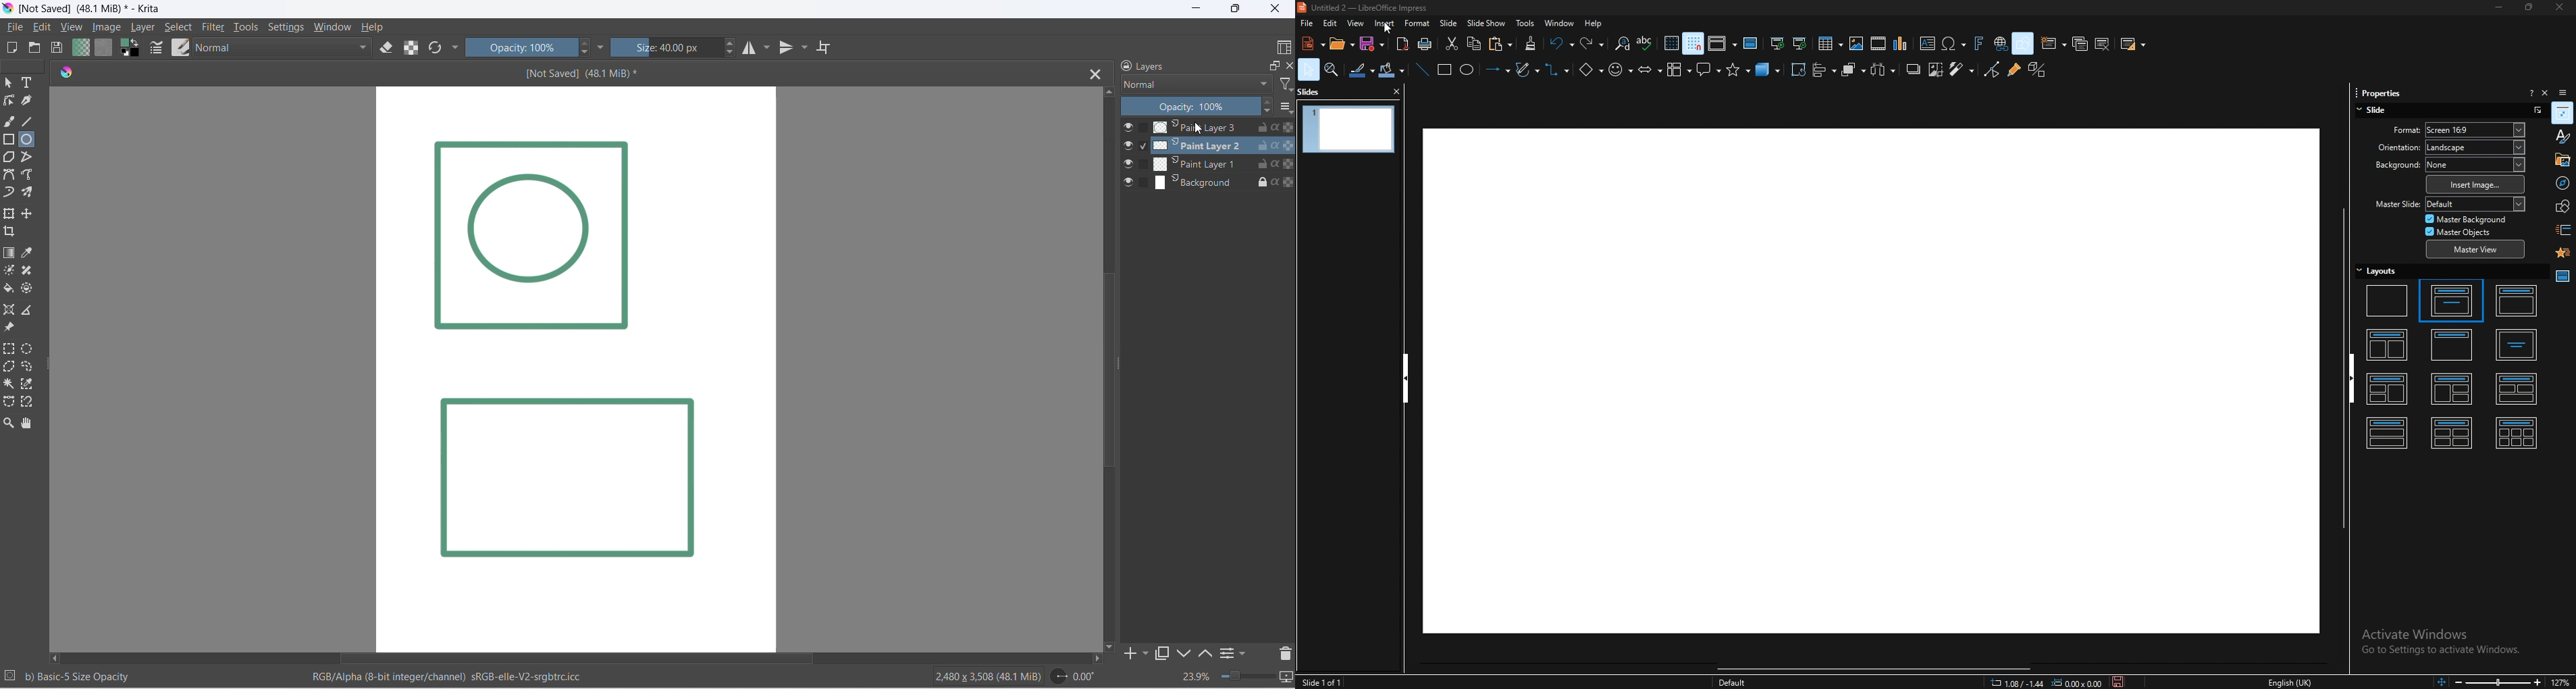 The width and height of the screenshot is (2576, 700). Describe the element at coordinates (9, 349) in the screenshot. I see `rectangular selection tool` at that location.